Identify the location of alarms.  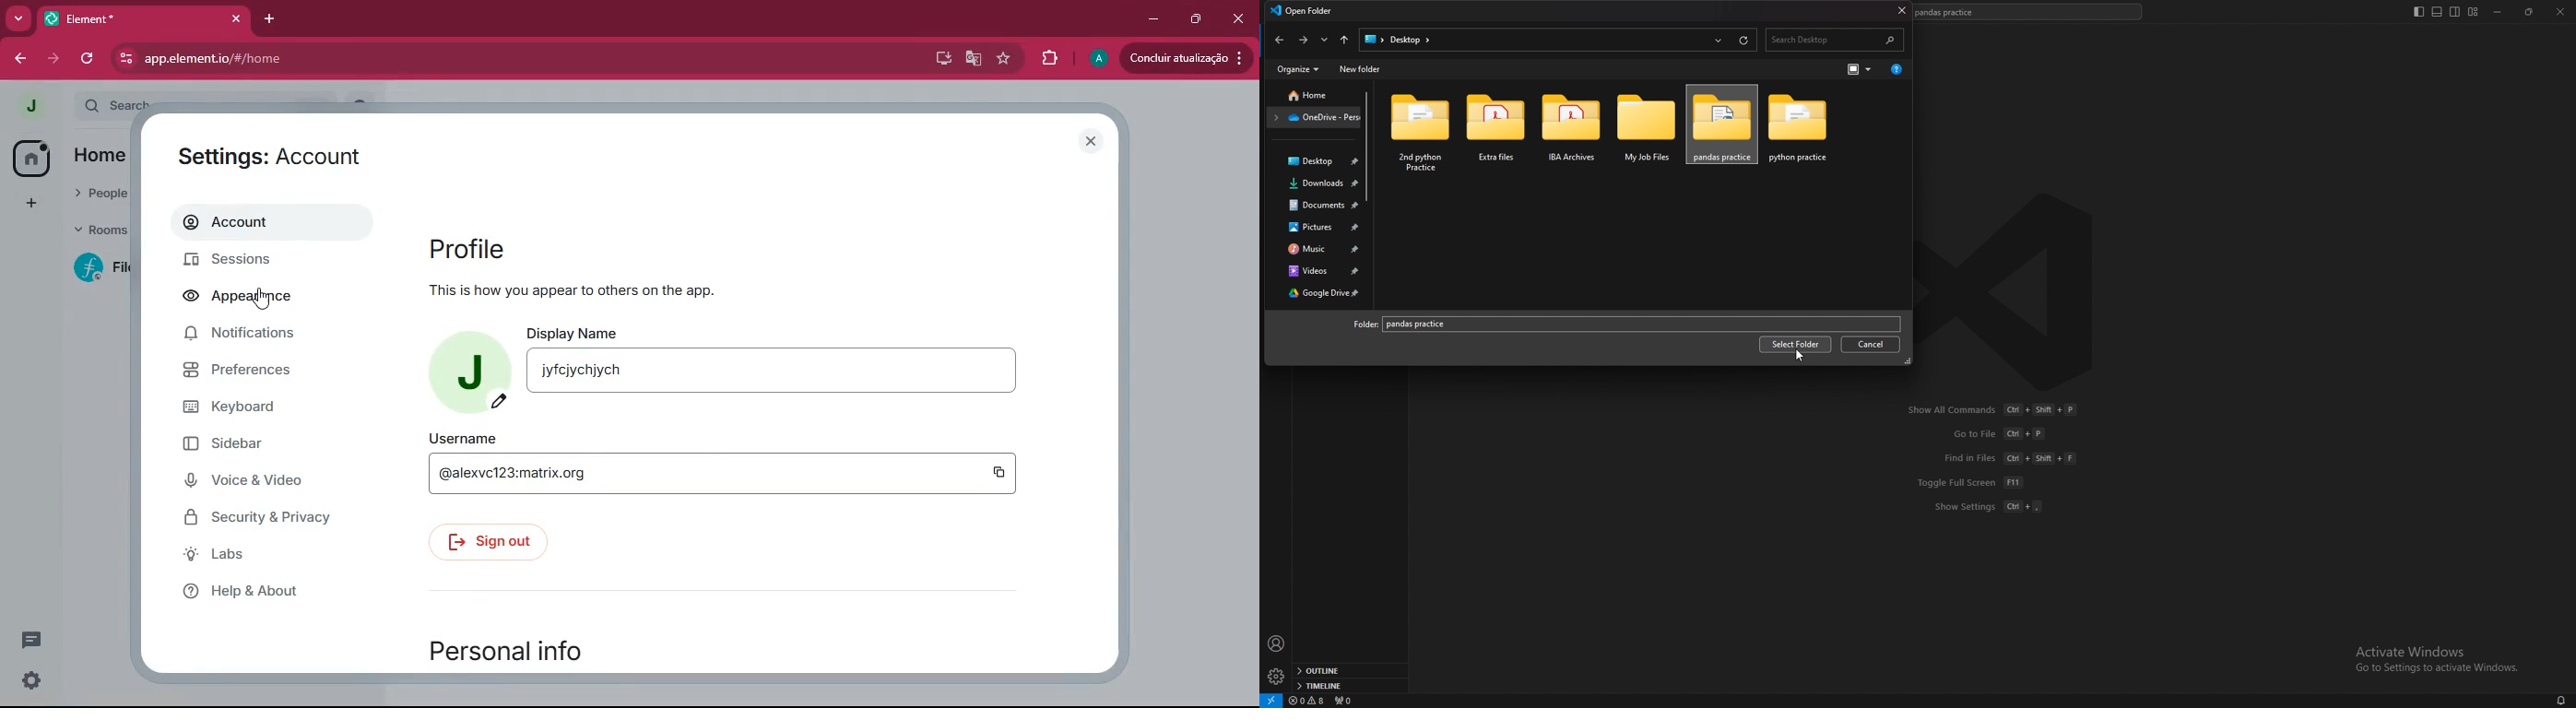
(2562, 700).